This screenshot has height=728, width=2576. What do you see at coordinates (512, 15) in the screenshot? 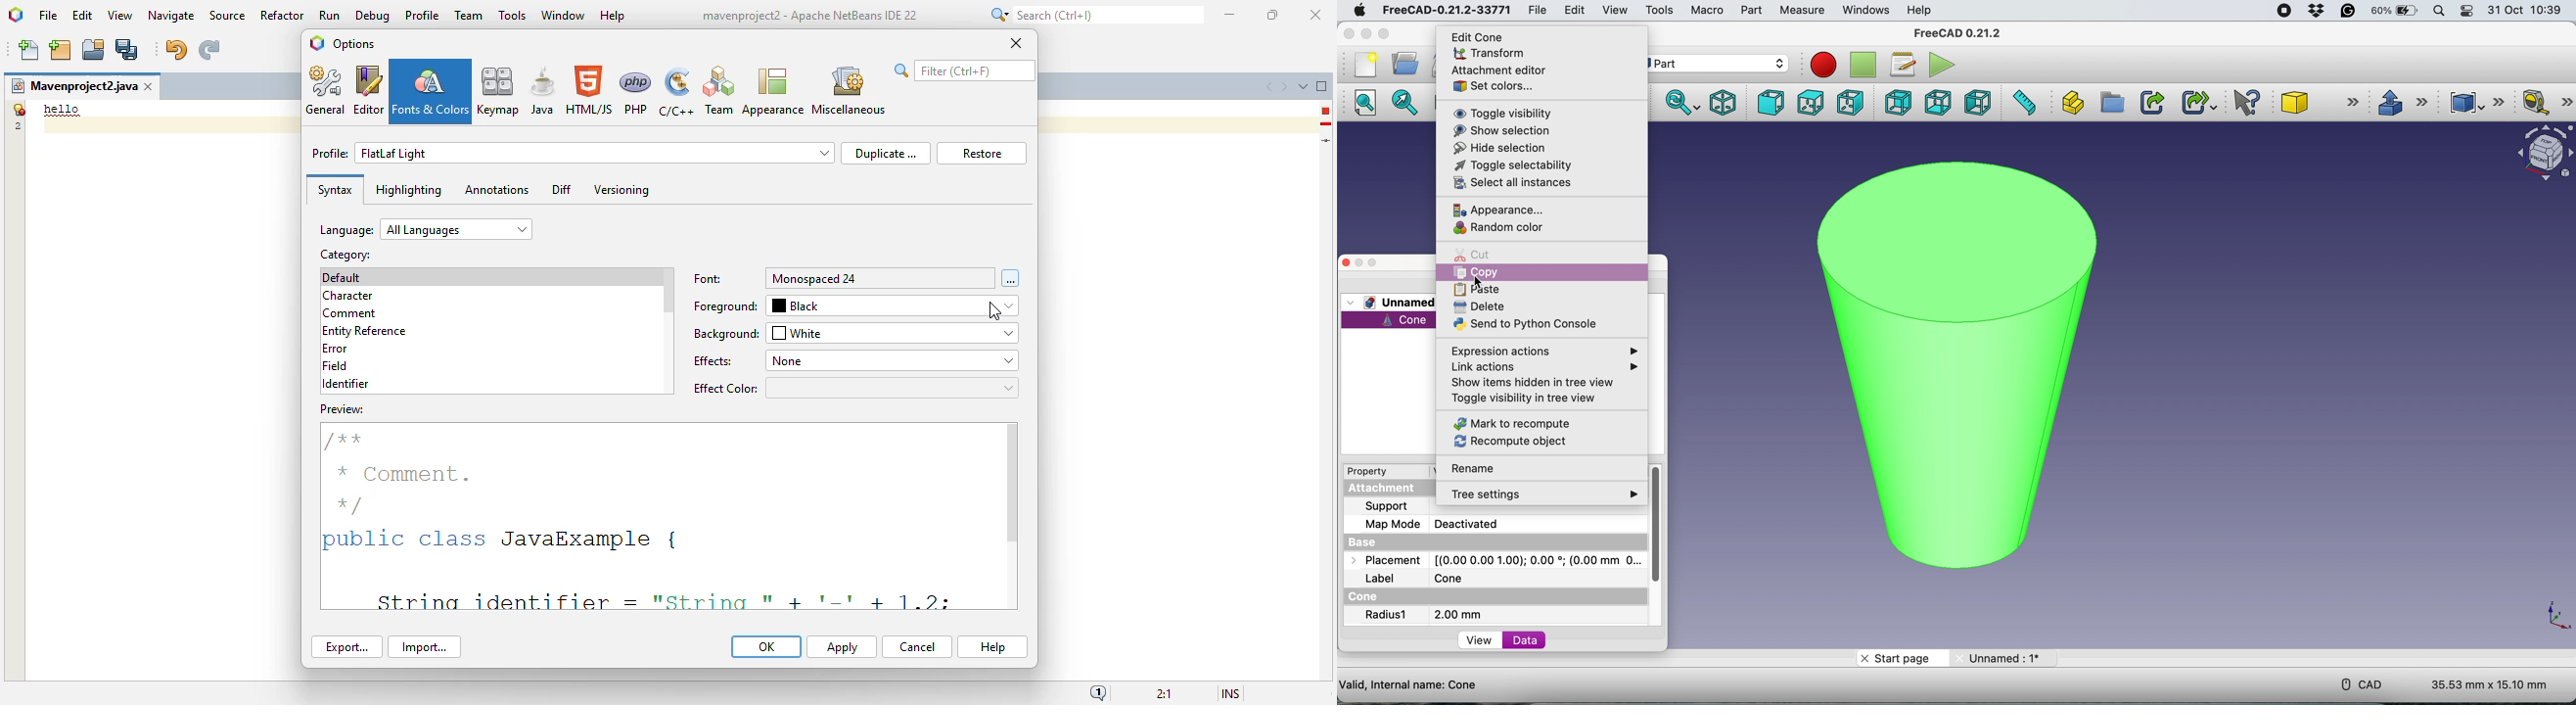
I see `tools` at bounding box center [512, 15].